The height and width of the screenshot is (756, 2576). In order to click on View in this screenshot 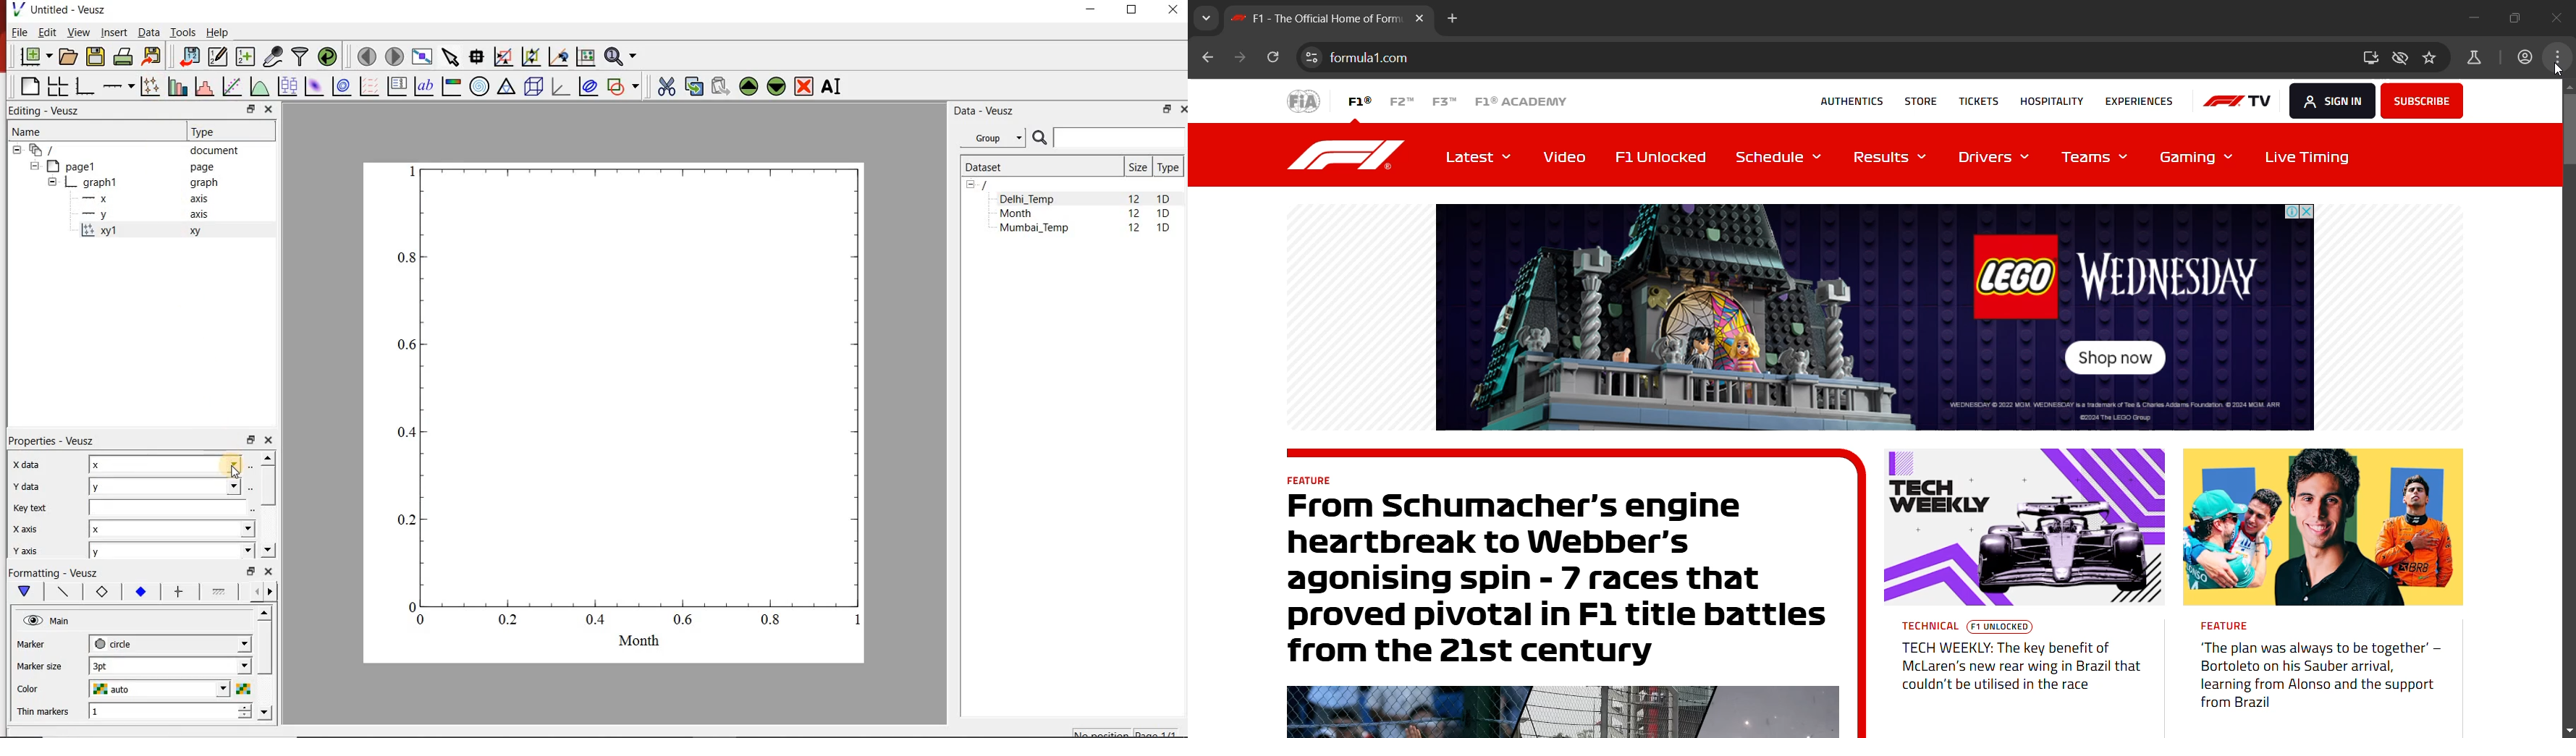, I will do `click(78, 32)`.